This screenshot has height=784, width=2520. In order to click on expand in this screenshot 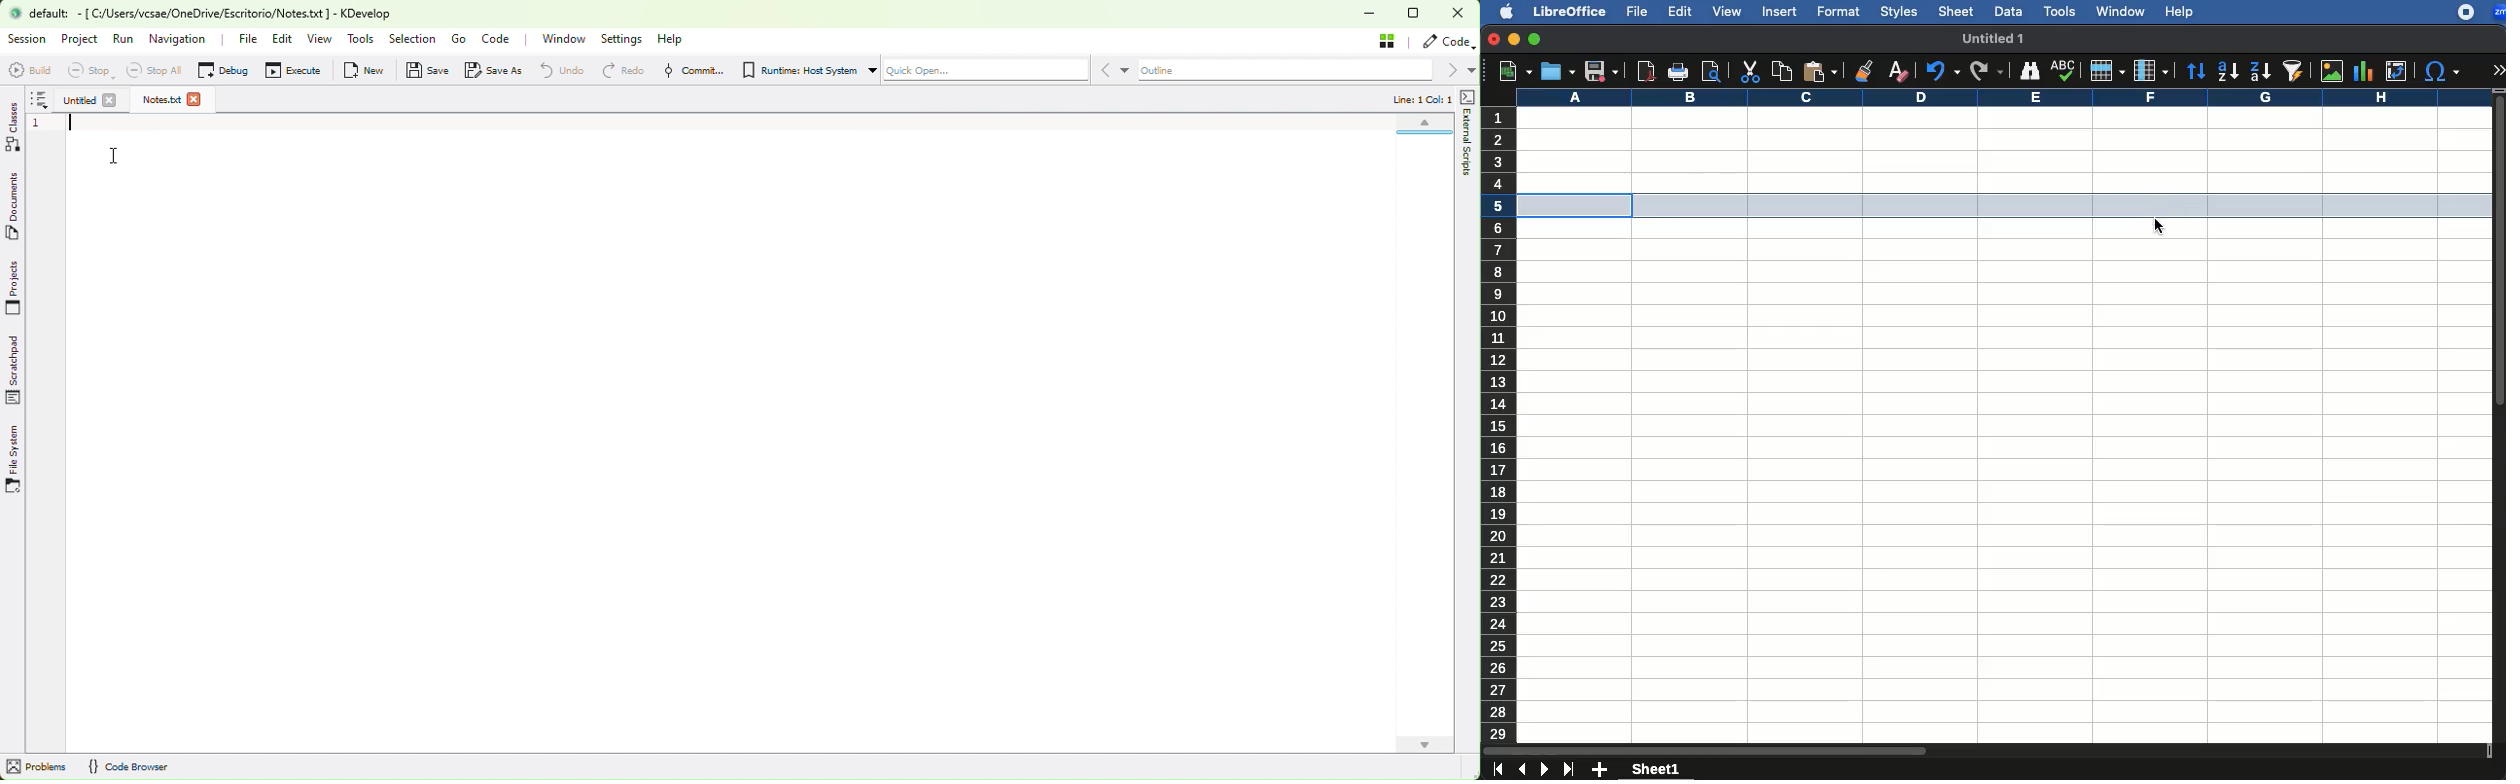, I will do `click(2499, 66)`.